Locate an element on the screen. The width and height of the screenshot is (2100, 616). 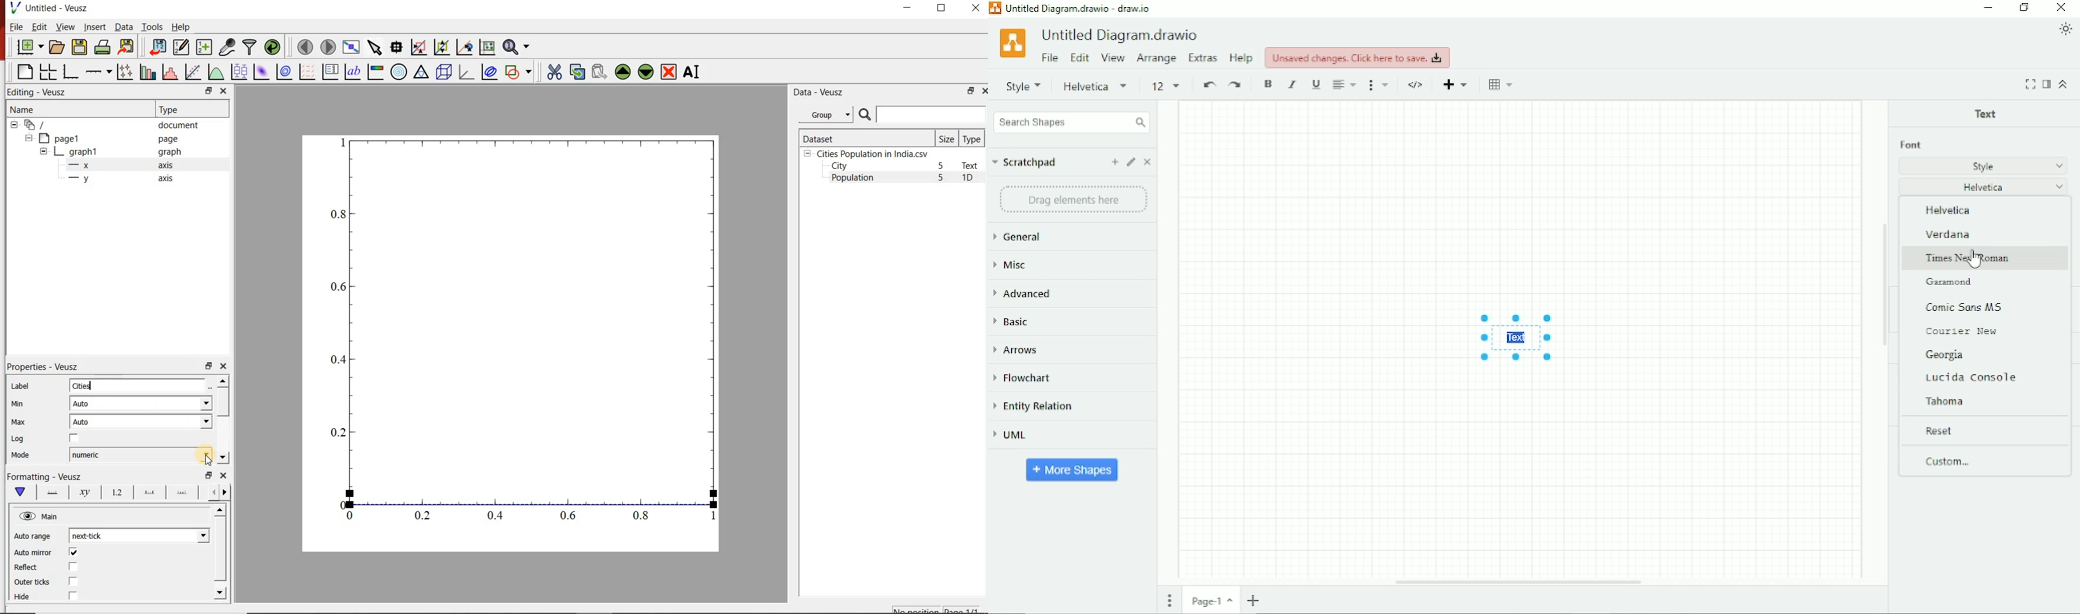
Unsaved changes. Click here to save.   is located at coordinates (1357, 57).